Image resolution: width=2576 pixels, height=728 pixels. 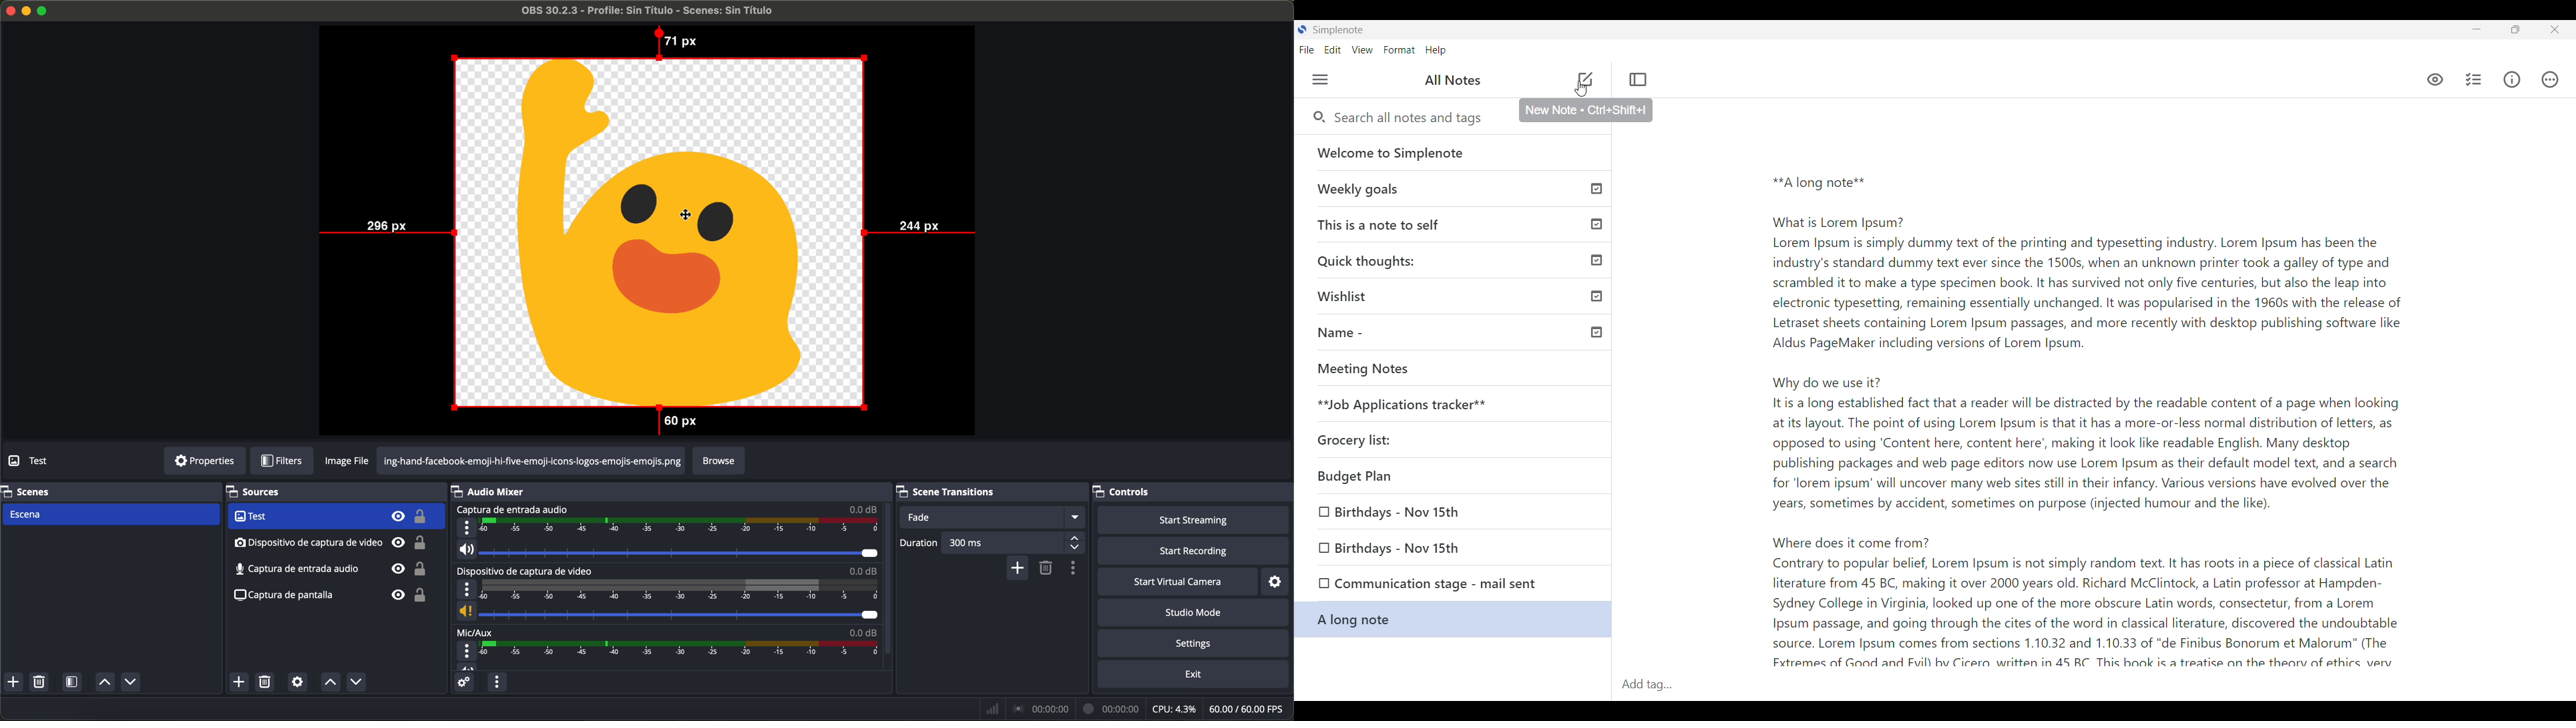 What do you see at coordinates (2516, 29) in the screenshot?
I see `resize` at bounding box center [2516, 29].